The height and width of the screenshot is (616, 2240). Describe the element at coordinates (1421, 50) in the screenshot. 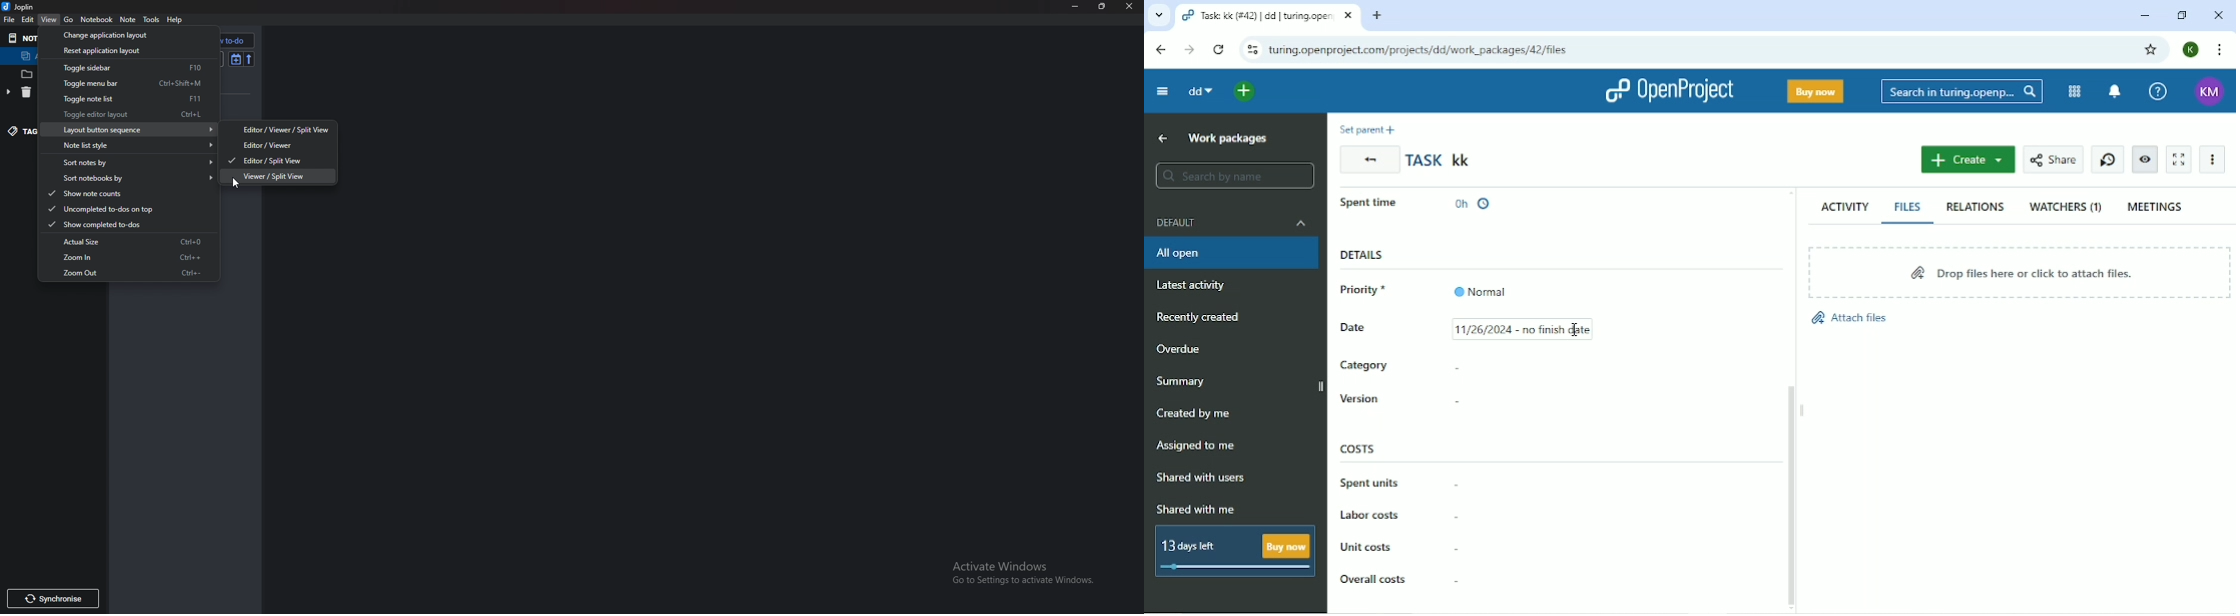

I see `turing.openproject.com/projects/dd/work_packages/42/files` at that location.